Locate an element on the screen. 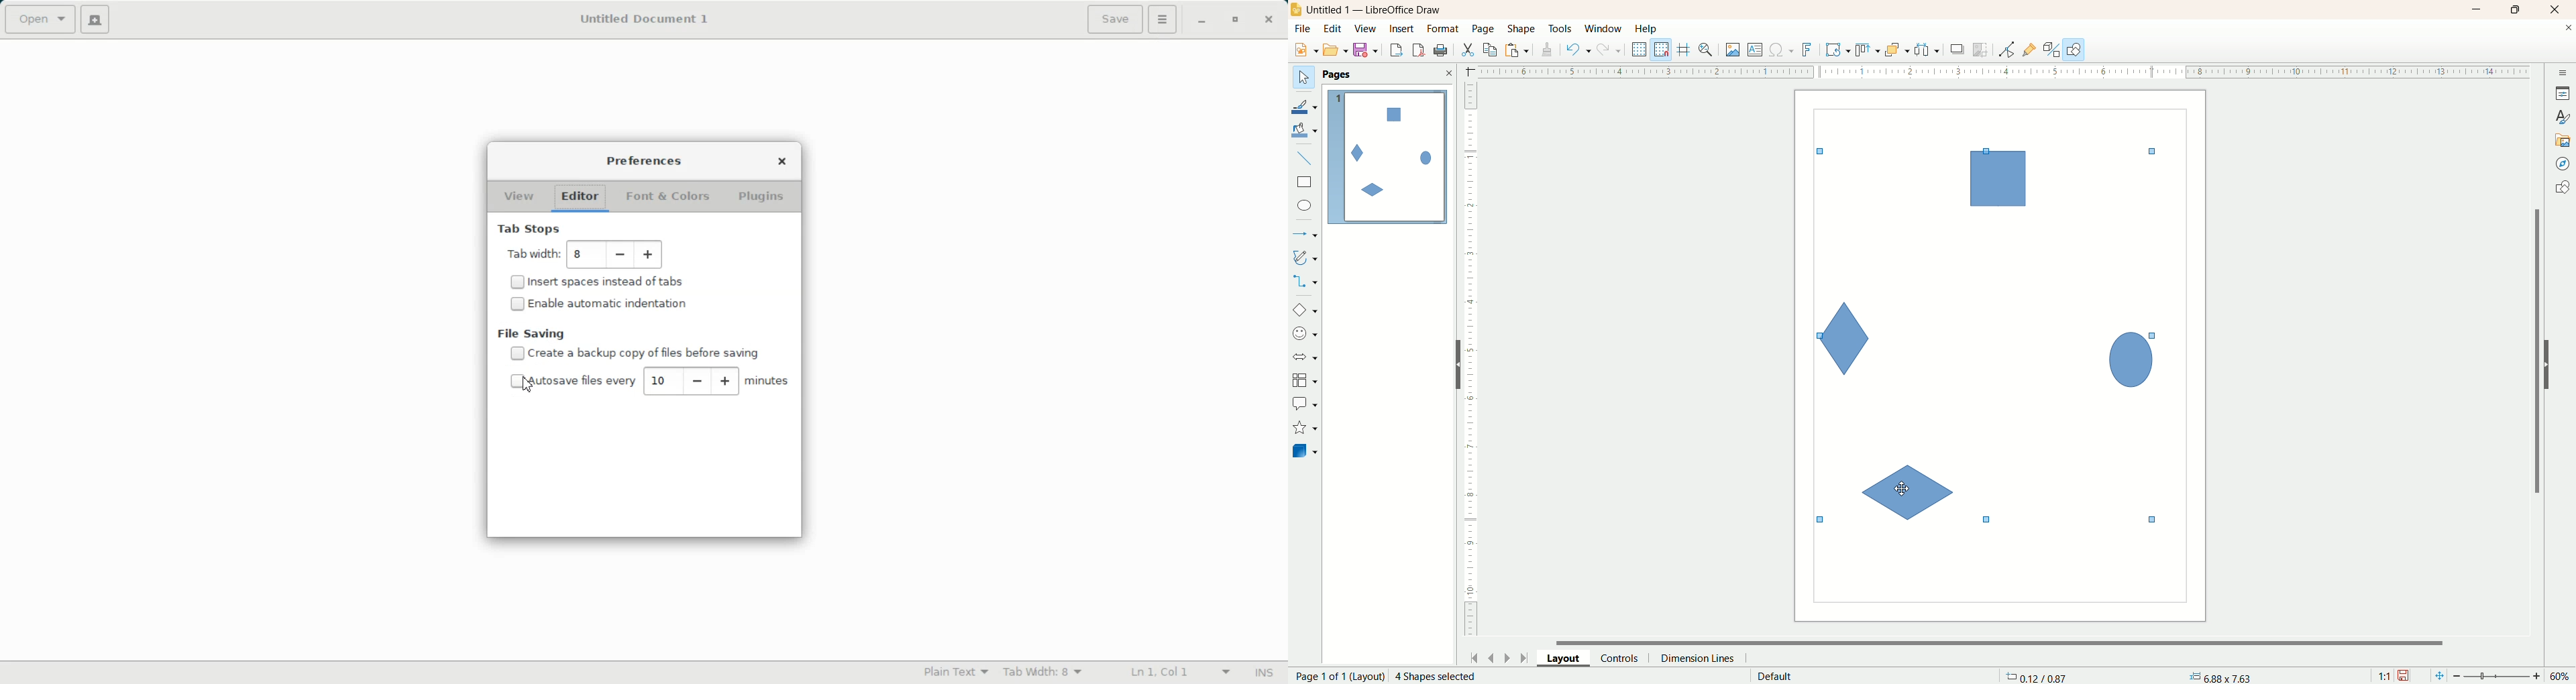 Image resolution: width=2576 pixels, height=700 pixels. page number is located at coordinates (1336, 676).